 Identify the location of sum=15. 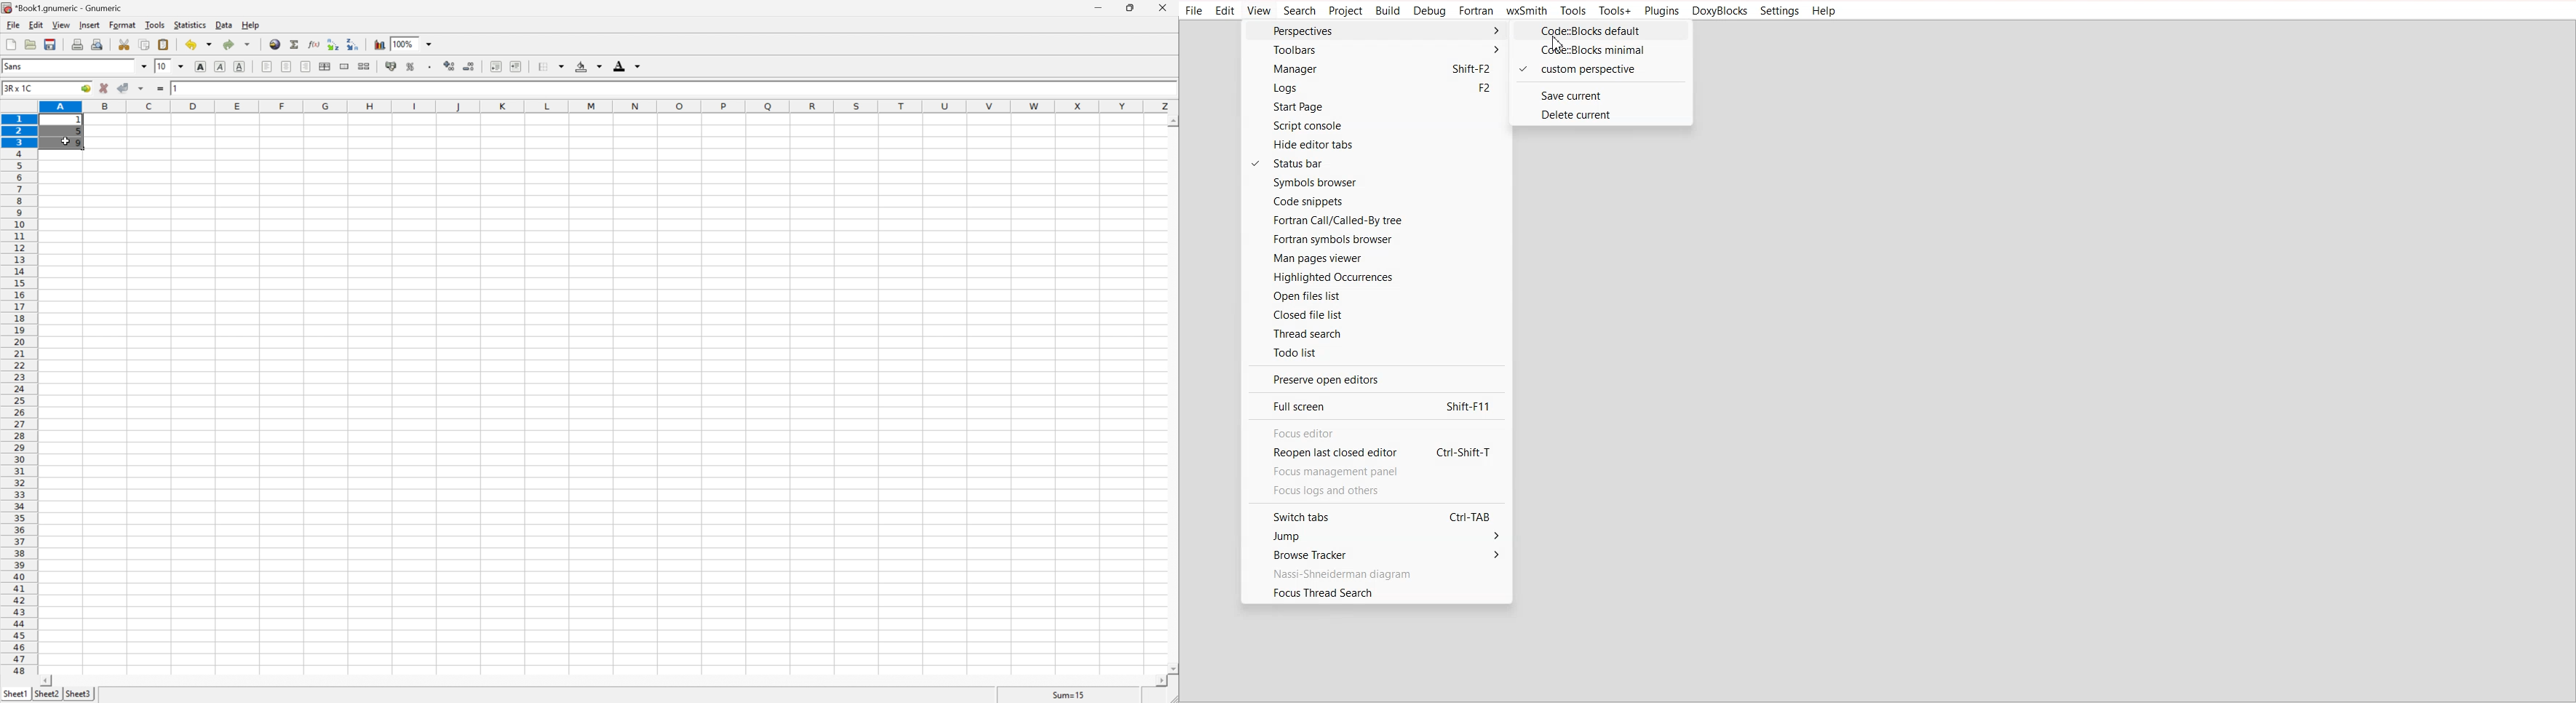
(1069, 694).